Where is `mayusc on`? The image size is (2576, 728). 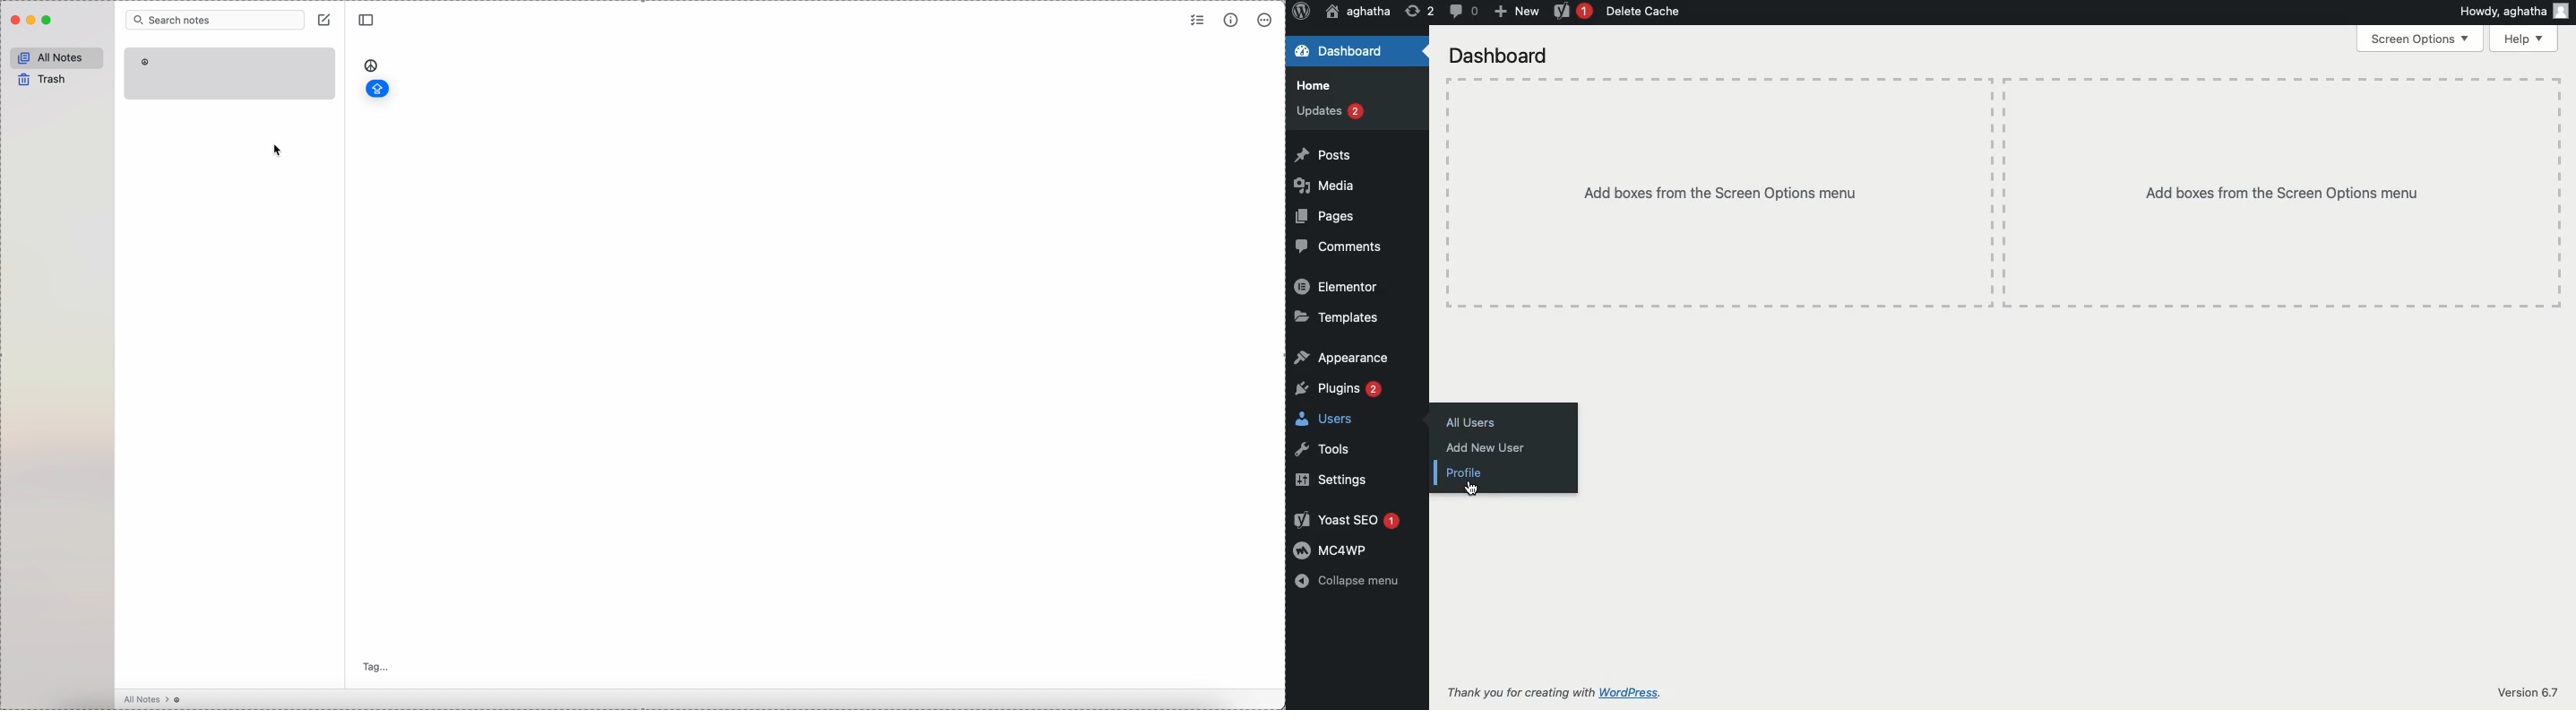 mayusc on is located at coordinates (376, 88).